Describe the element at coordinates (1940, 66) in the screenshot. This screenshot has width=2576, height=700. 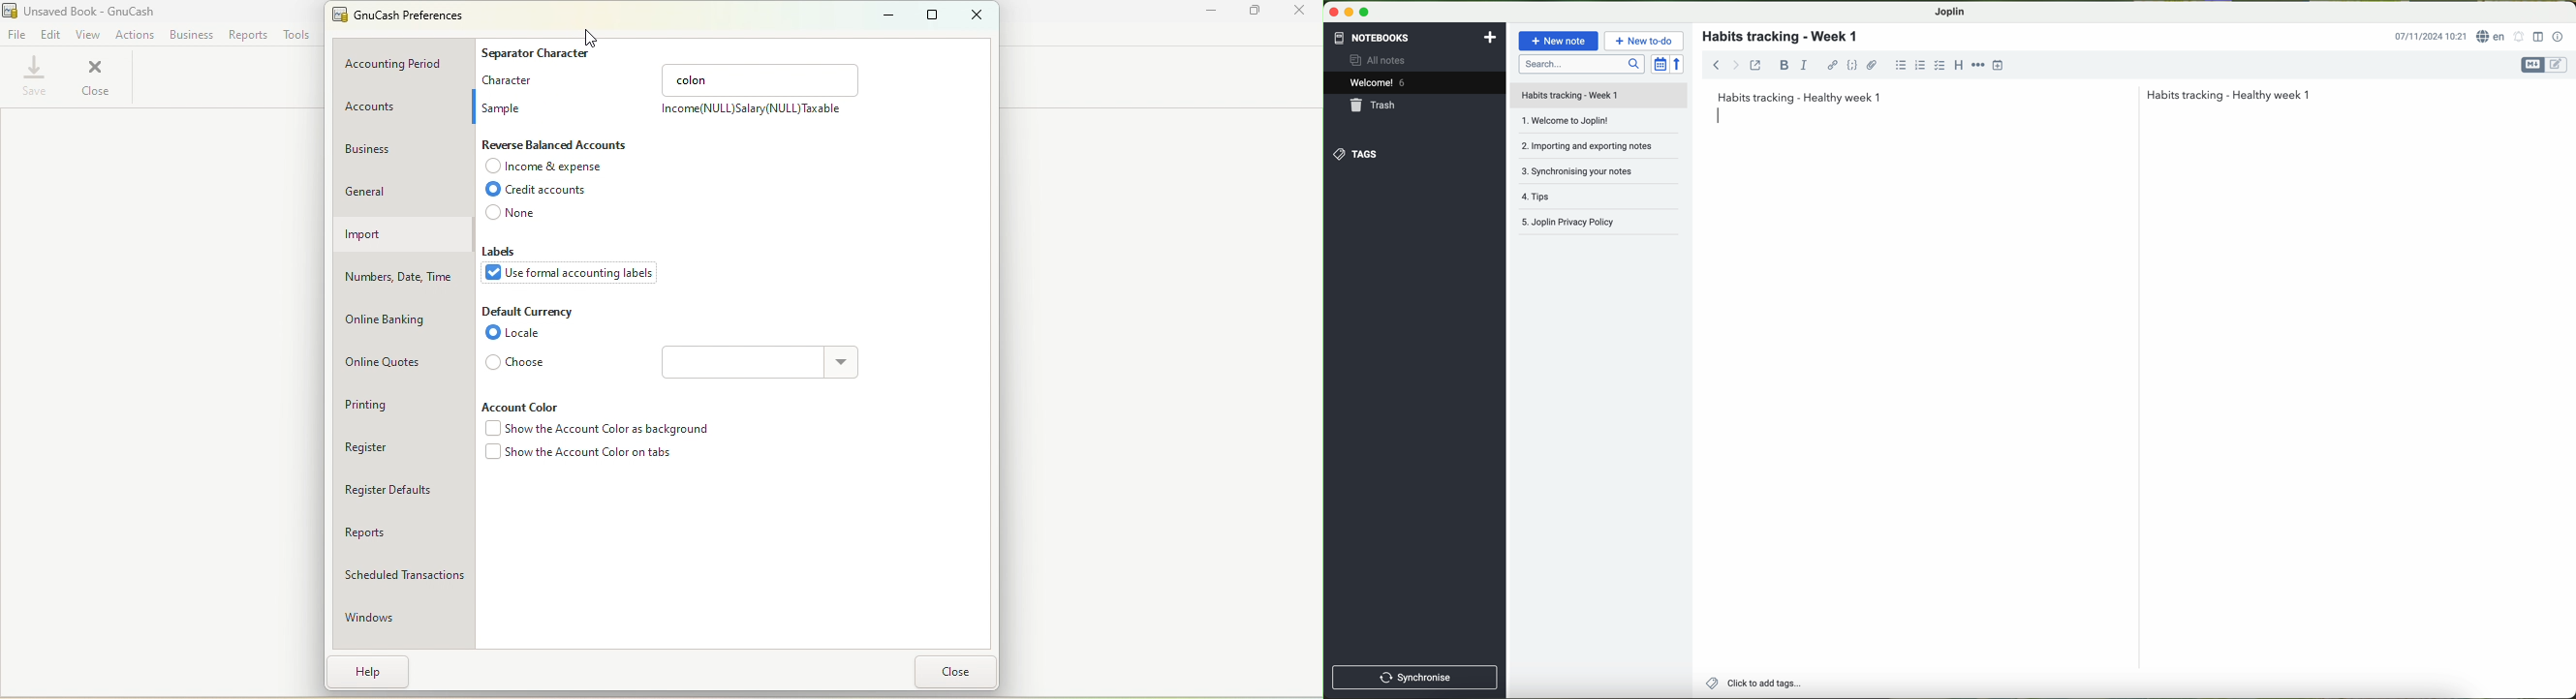
I see `checkbox` at that location.